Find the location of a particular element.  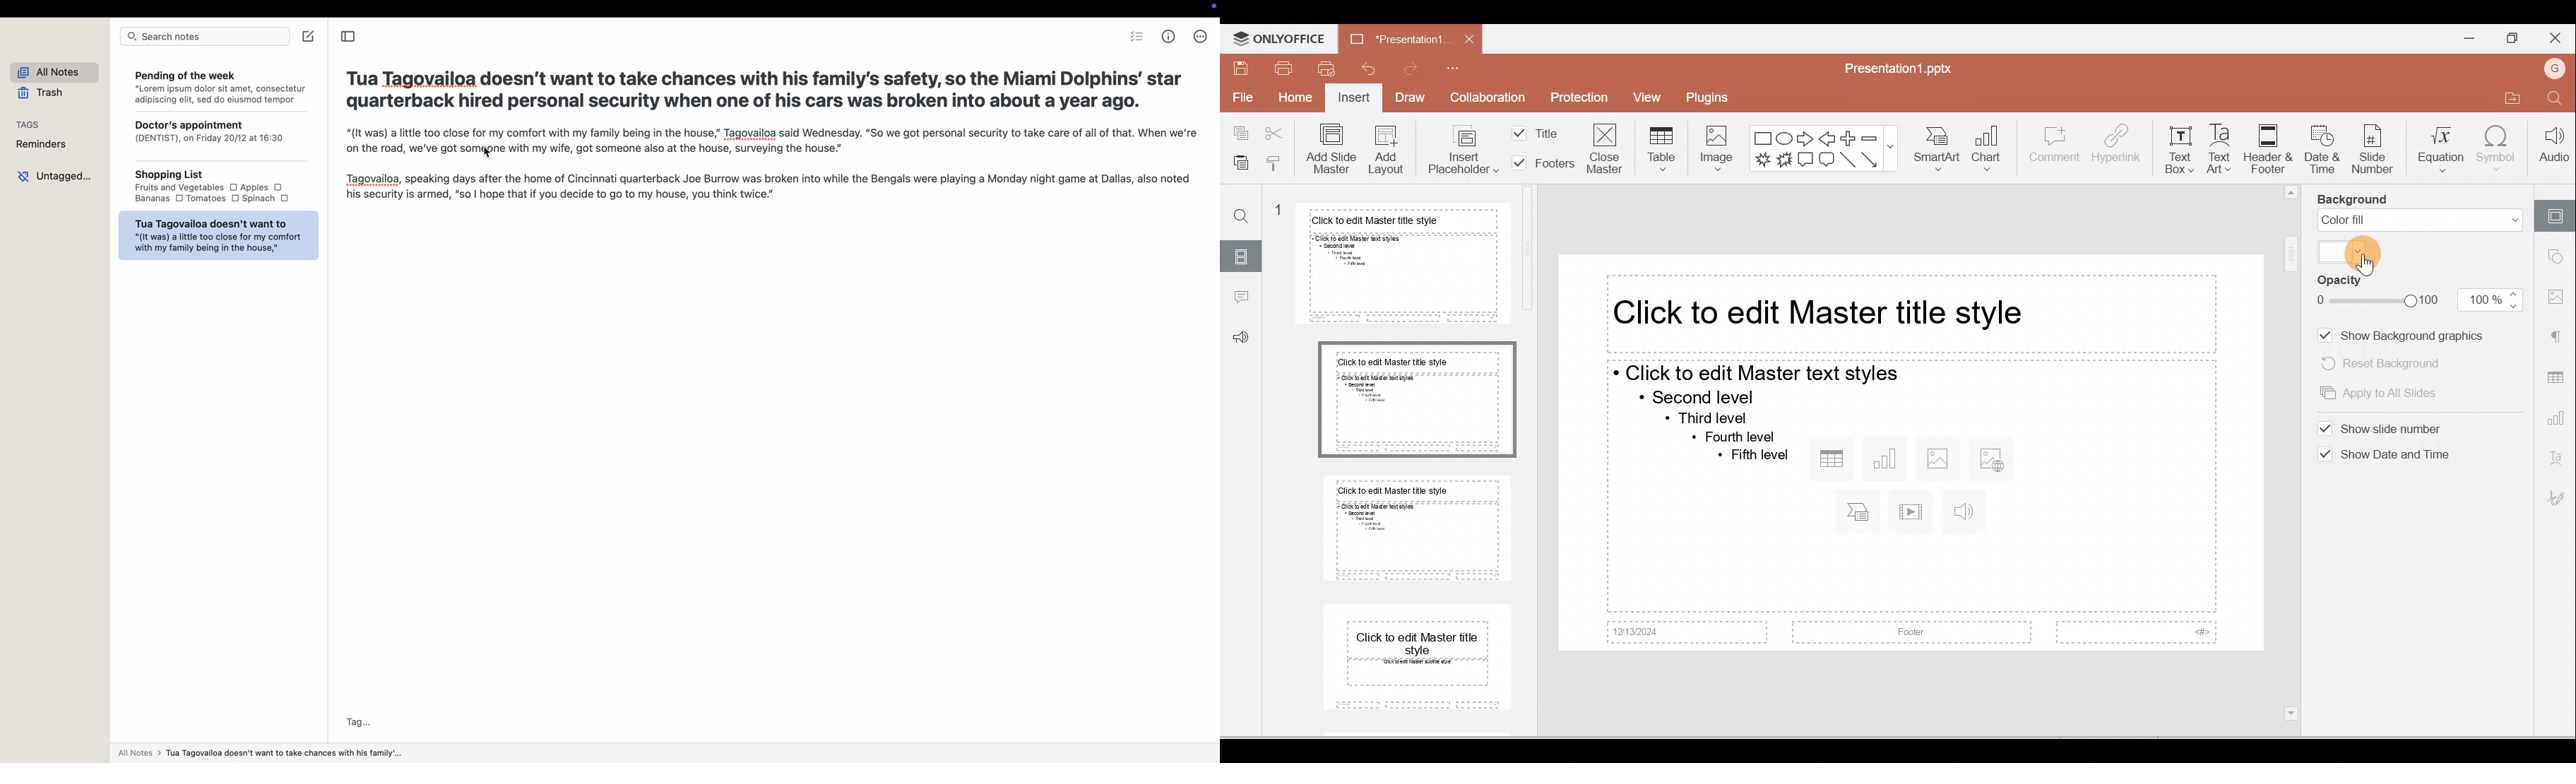

Customise quick access toolbar is located at coordinates (1467, 65).